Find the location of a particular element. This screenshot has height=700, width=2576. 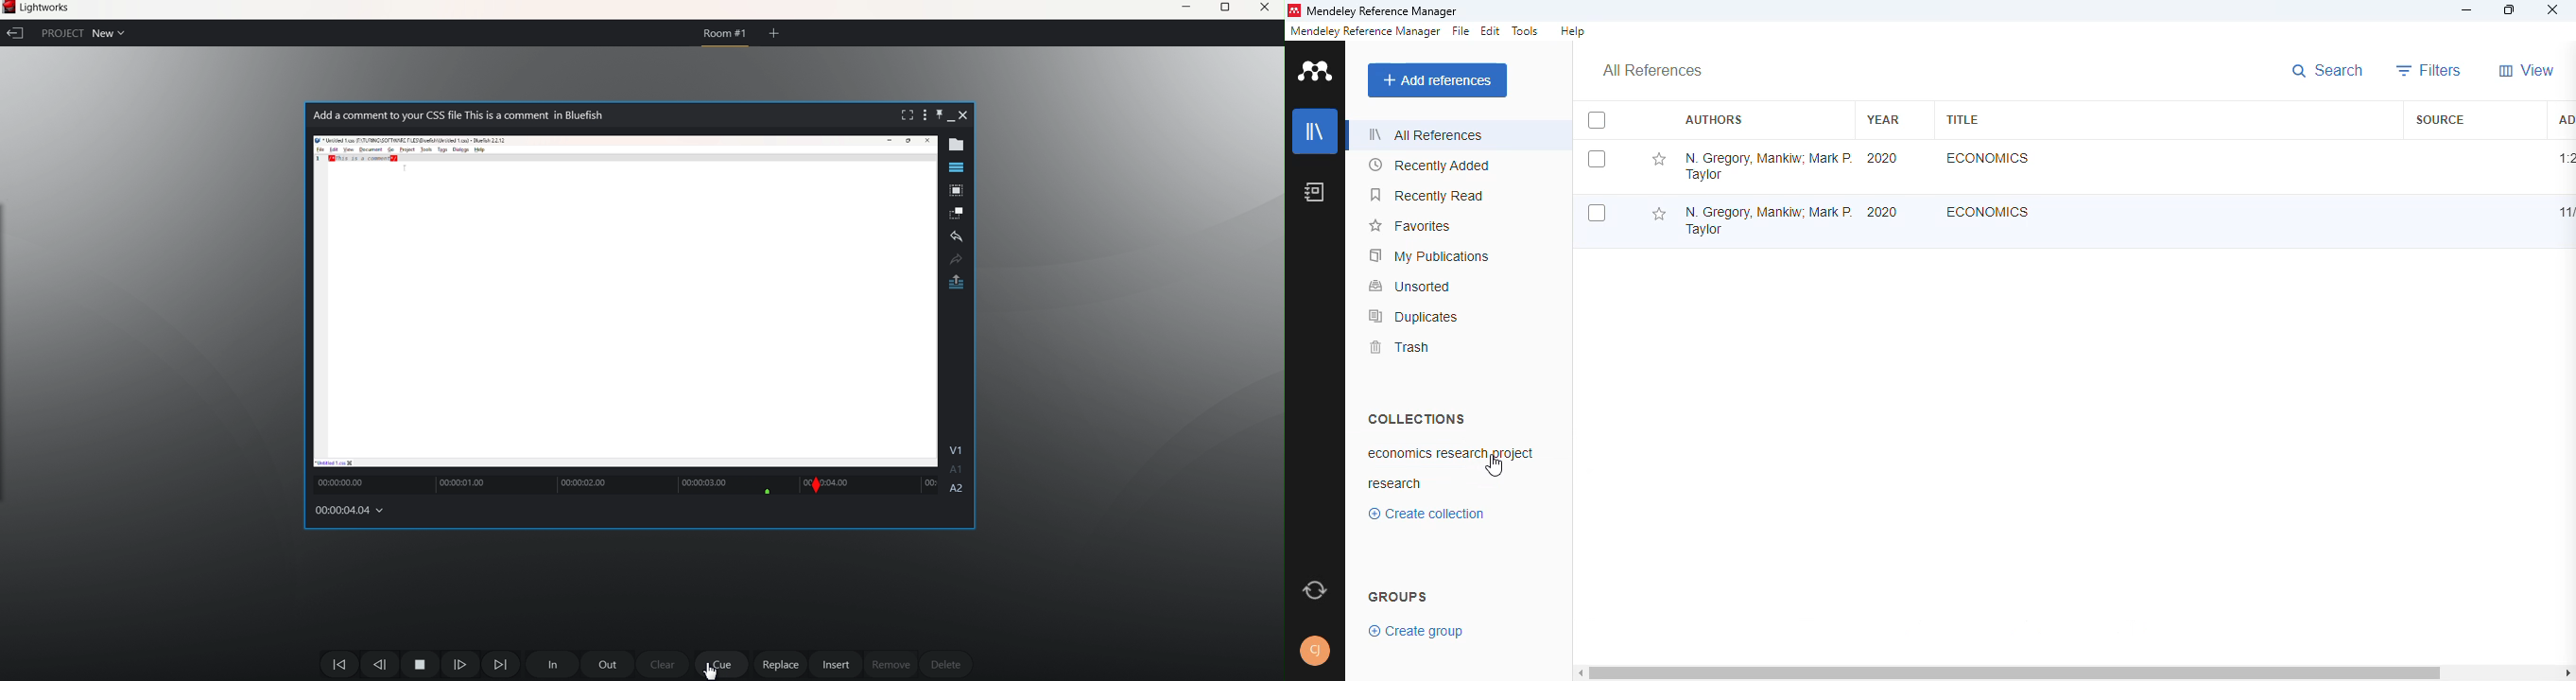

close is located at coordinates (2552, 11).